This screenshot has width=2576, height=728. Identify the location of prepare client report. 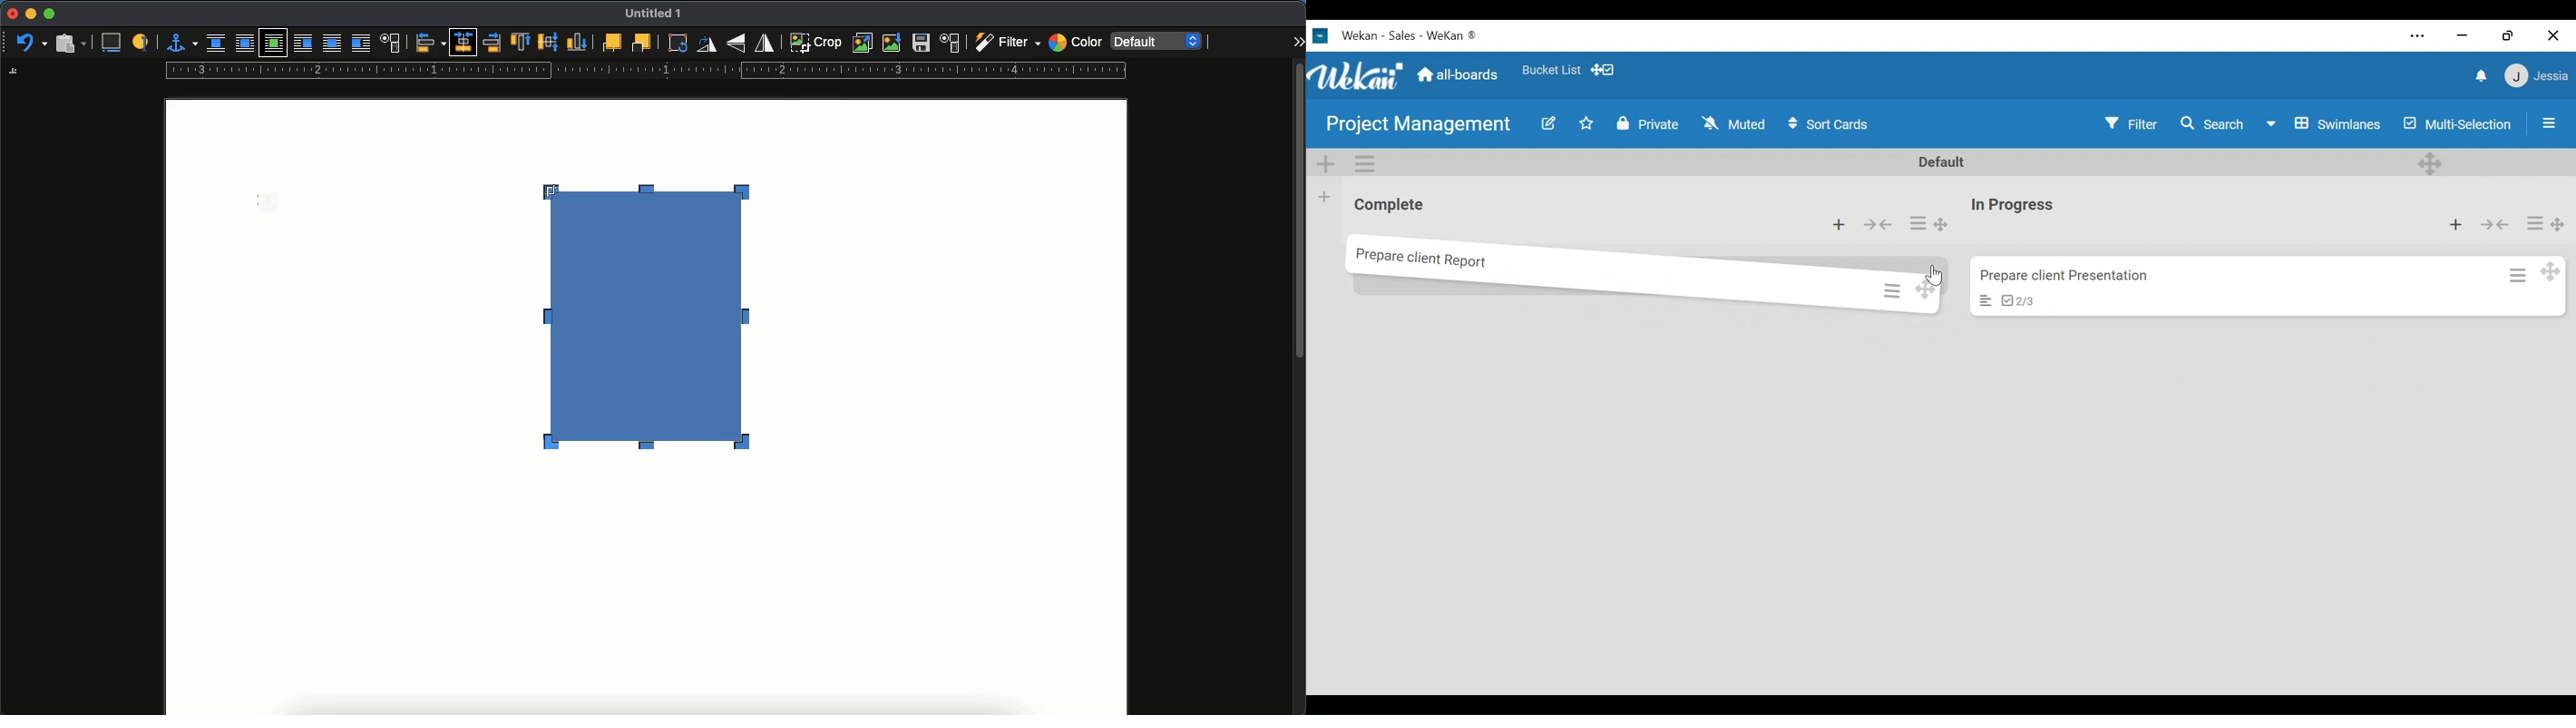
(1435, 262).